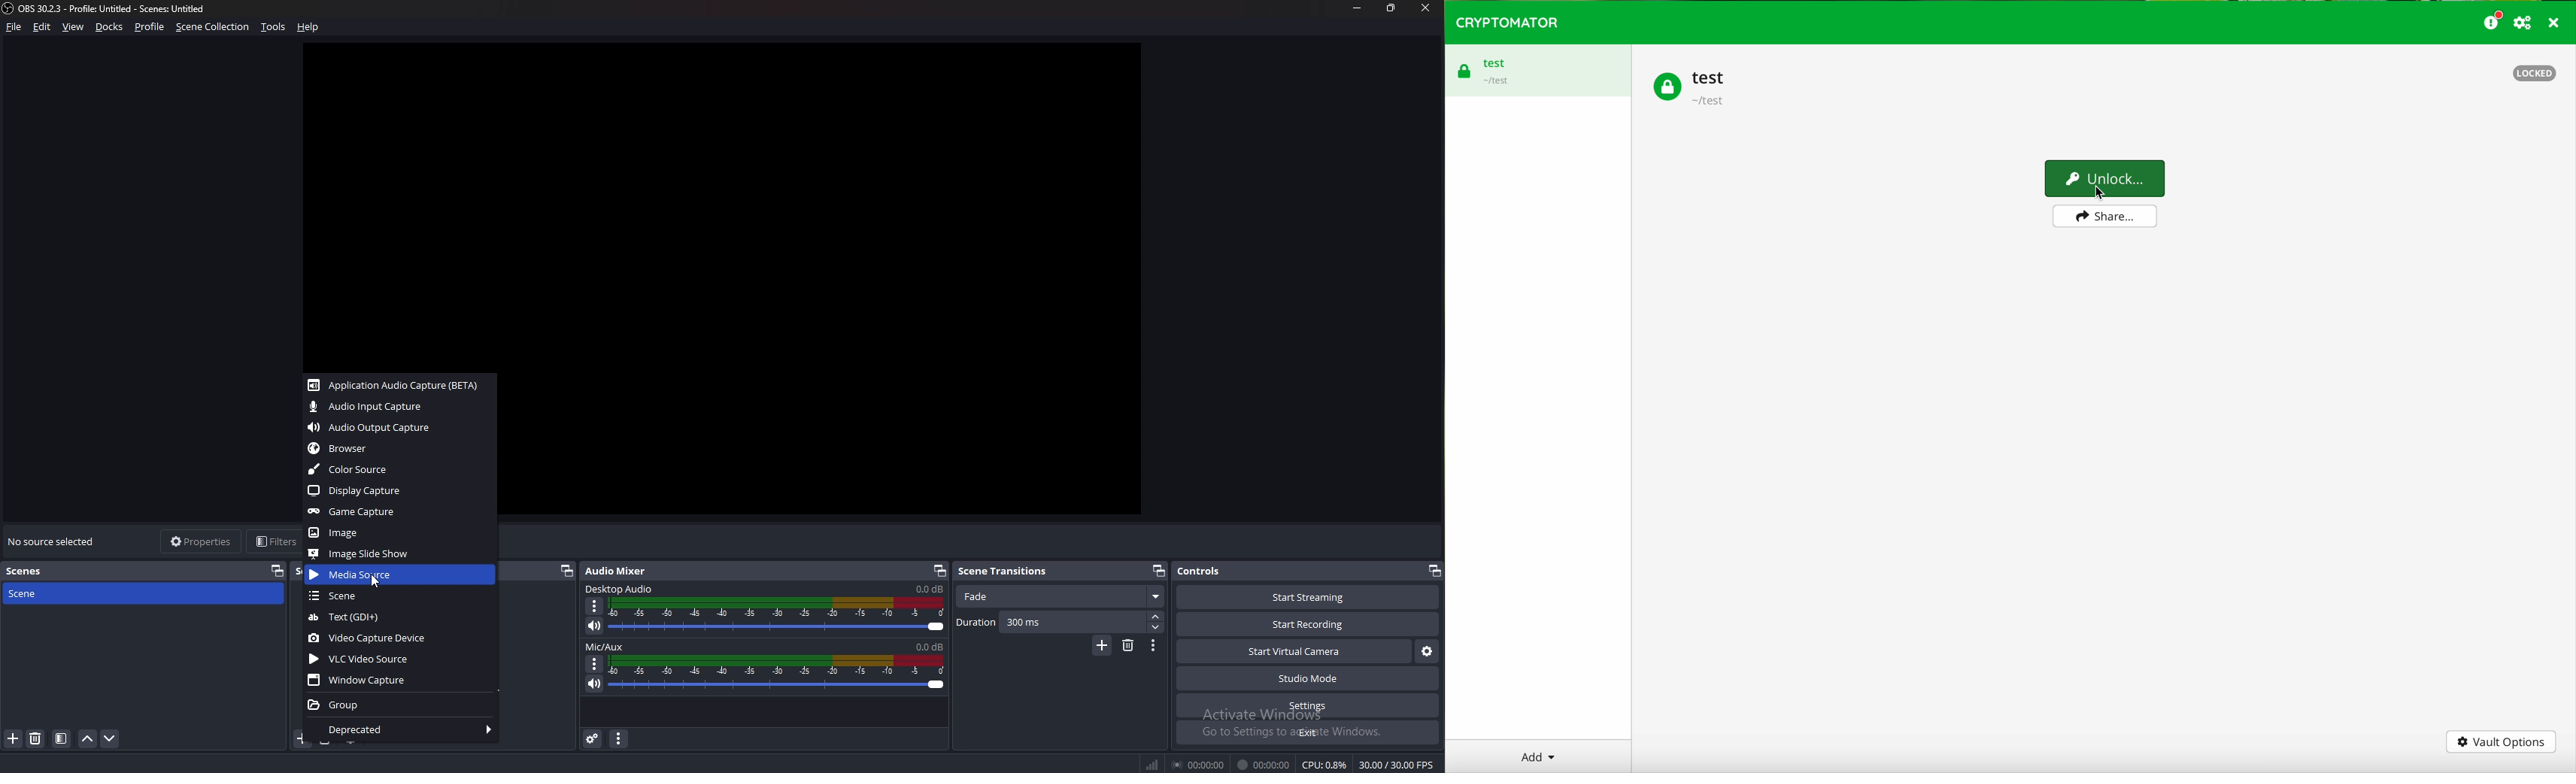  I want to click on  Audio mixer menu, so click(618, 740).